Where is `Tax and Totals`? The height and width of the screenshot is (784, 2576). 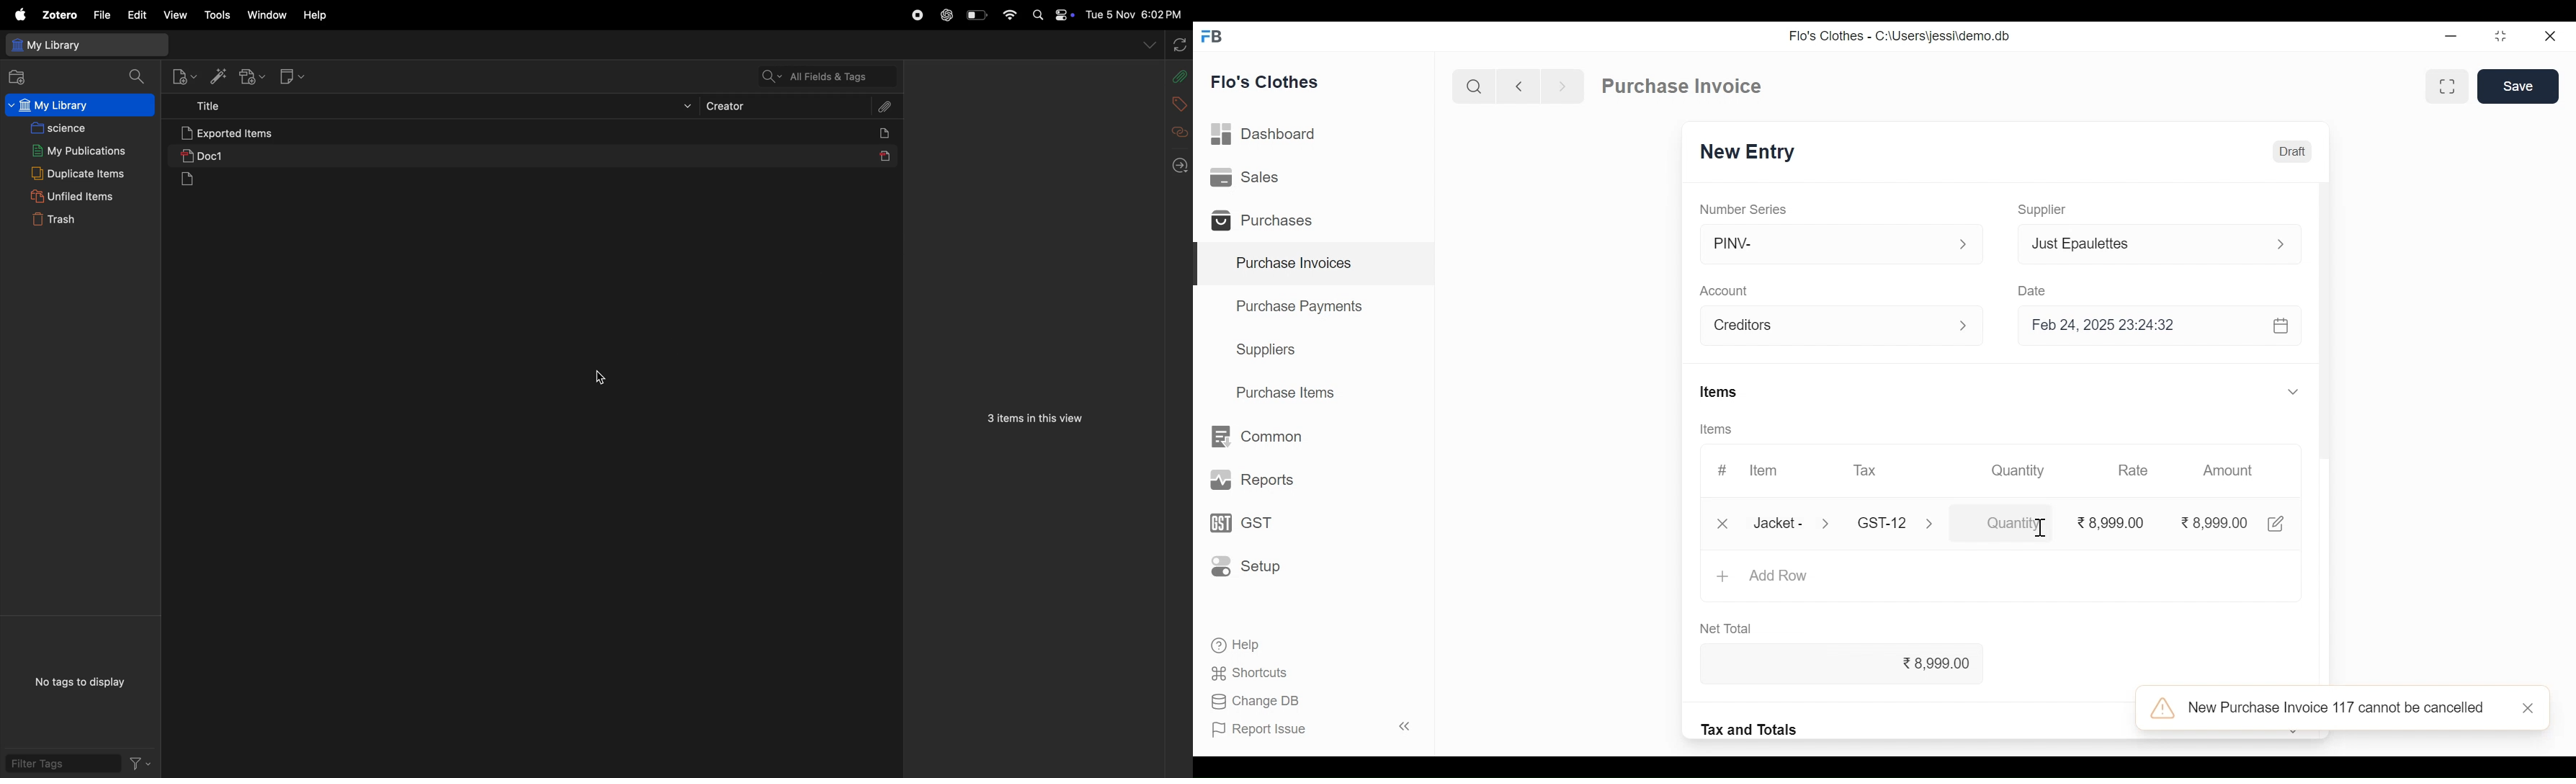 Tax and Totals is located at coordinates (1751, 729).